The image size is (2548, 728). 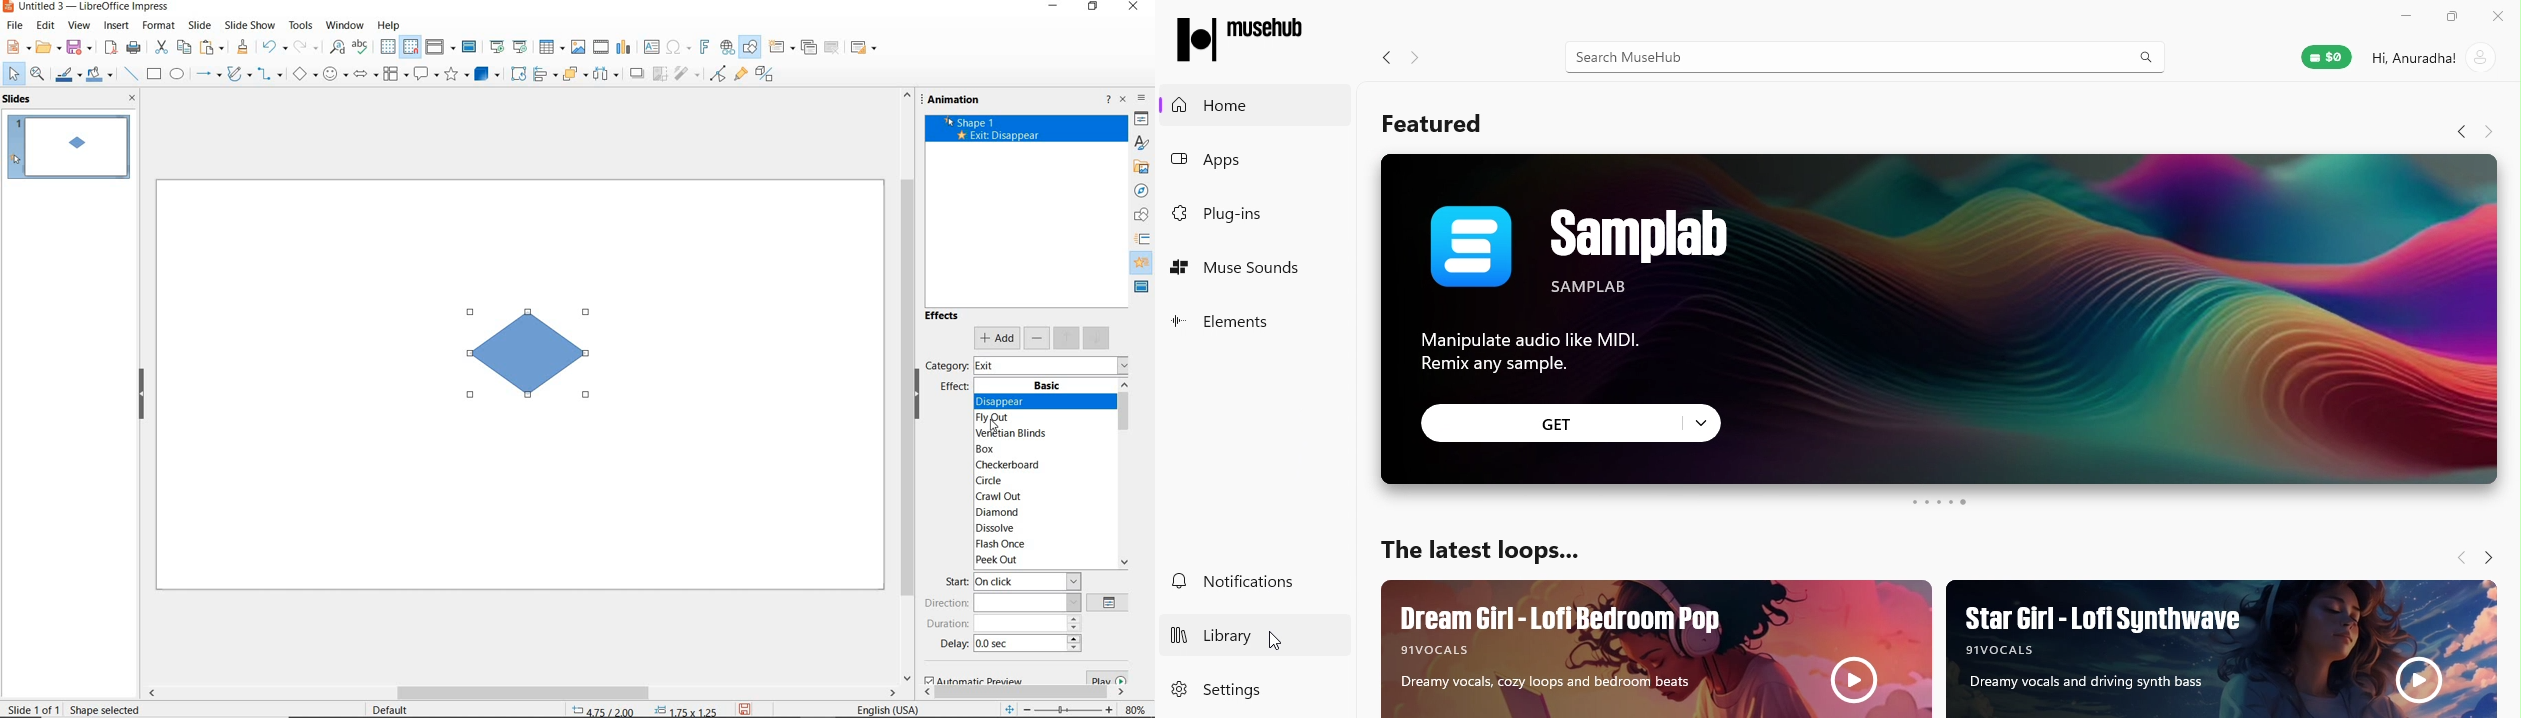 I want to click on Minimize, so click(x=2408, y=16).